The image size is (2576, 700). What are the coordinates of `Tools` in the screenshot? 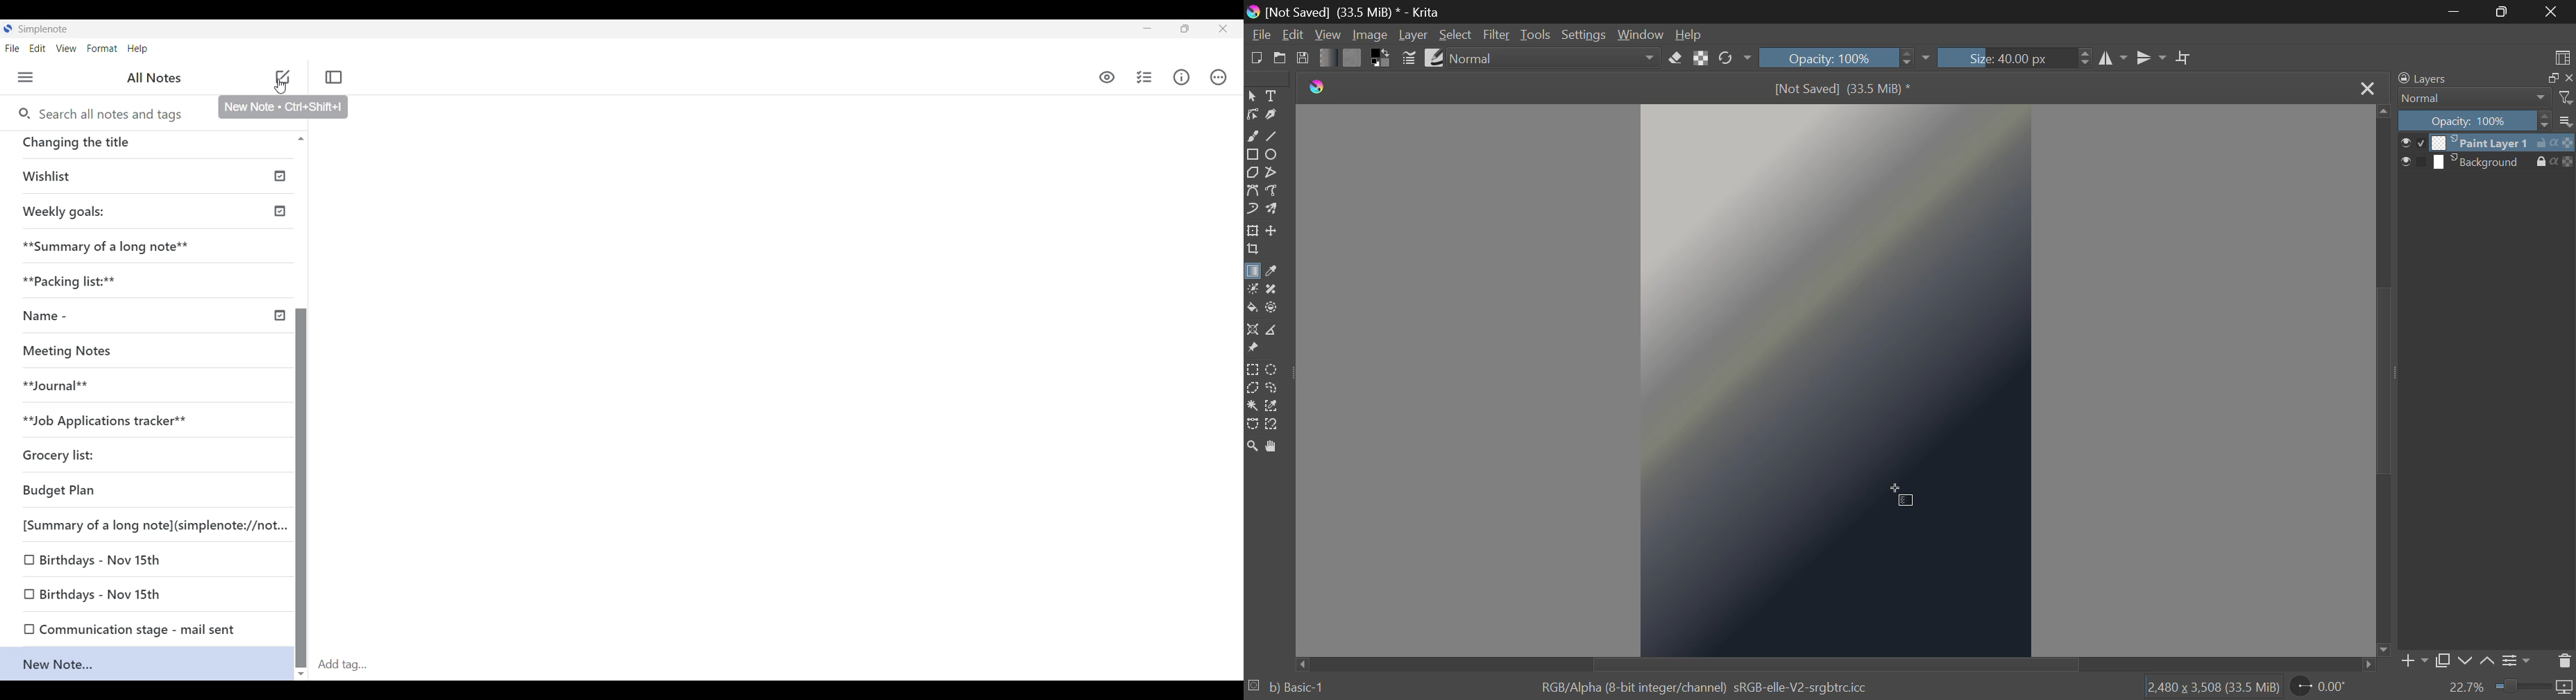 It's located at (1535, 35).